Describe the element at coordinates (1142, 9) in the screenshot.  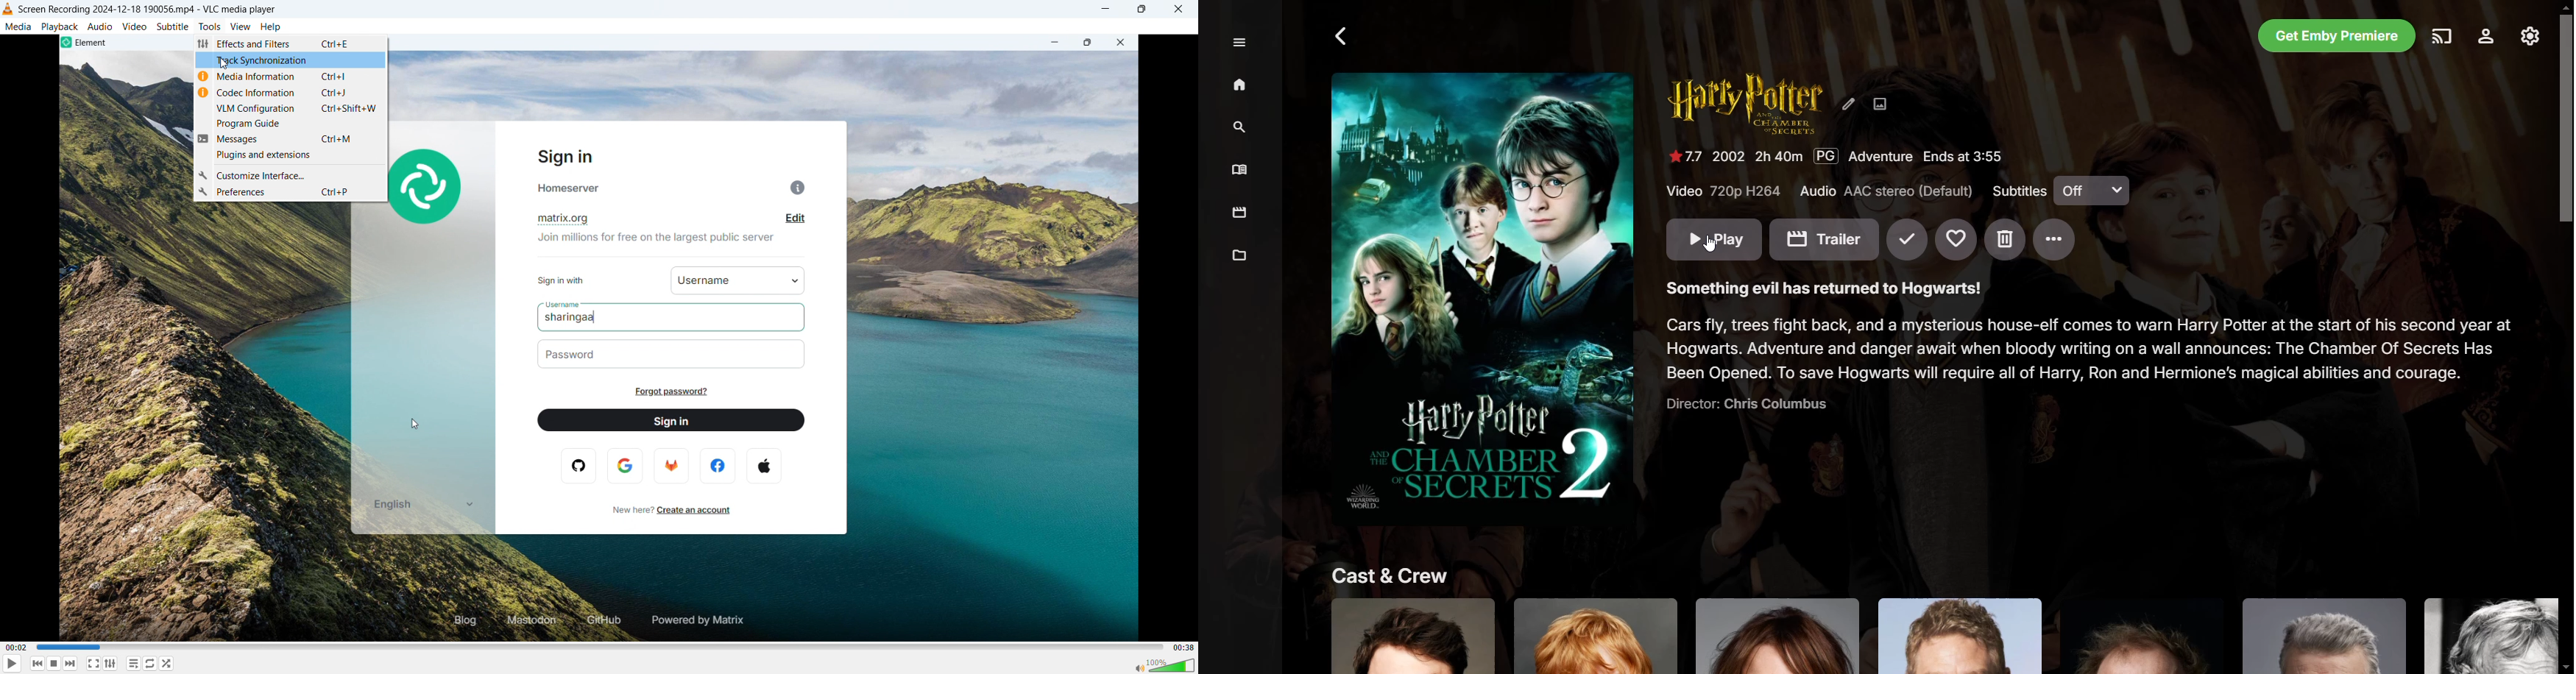
I see `maximize` at that location.